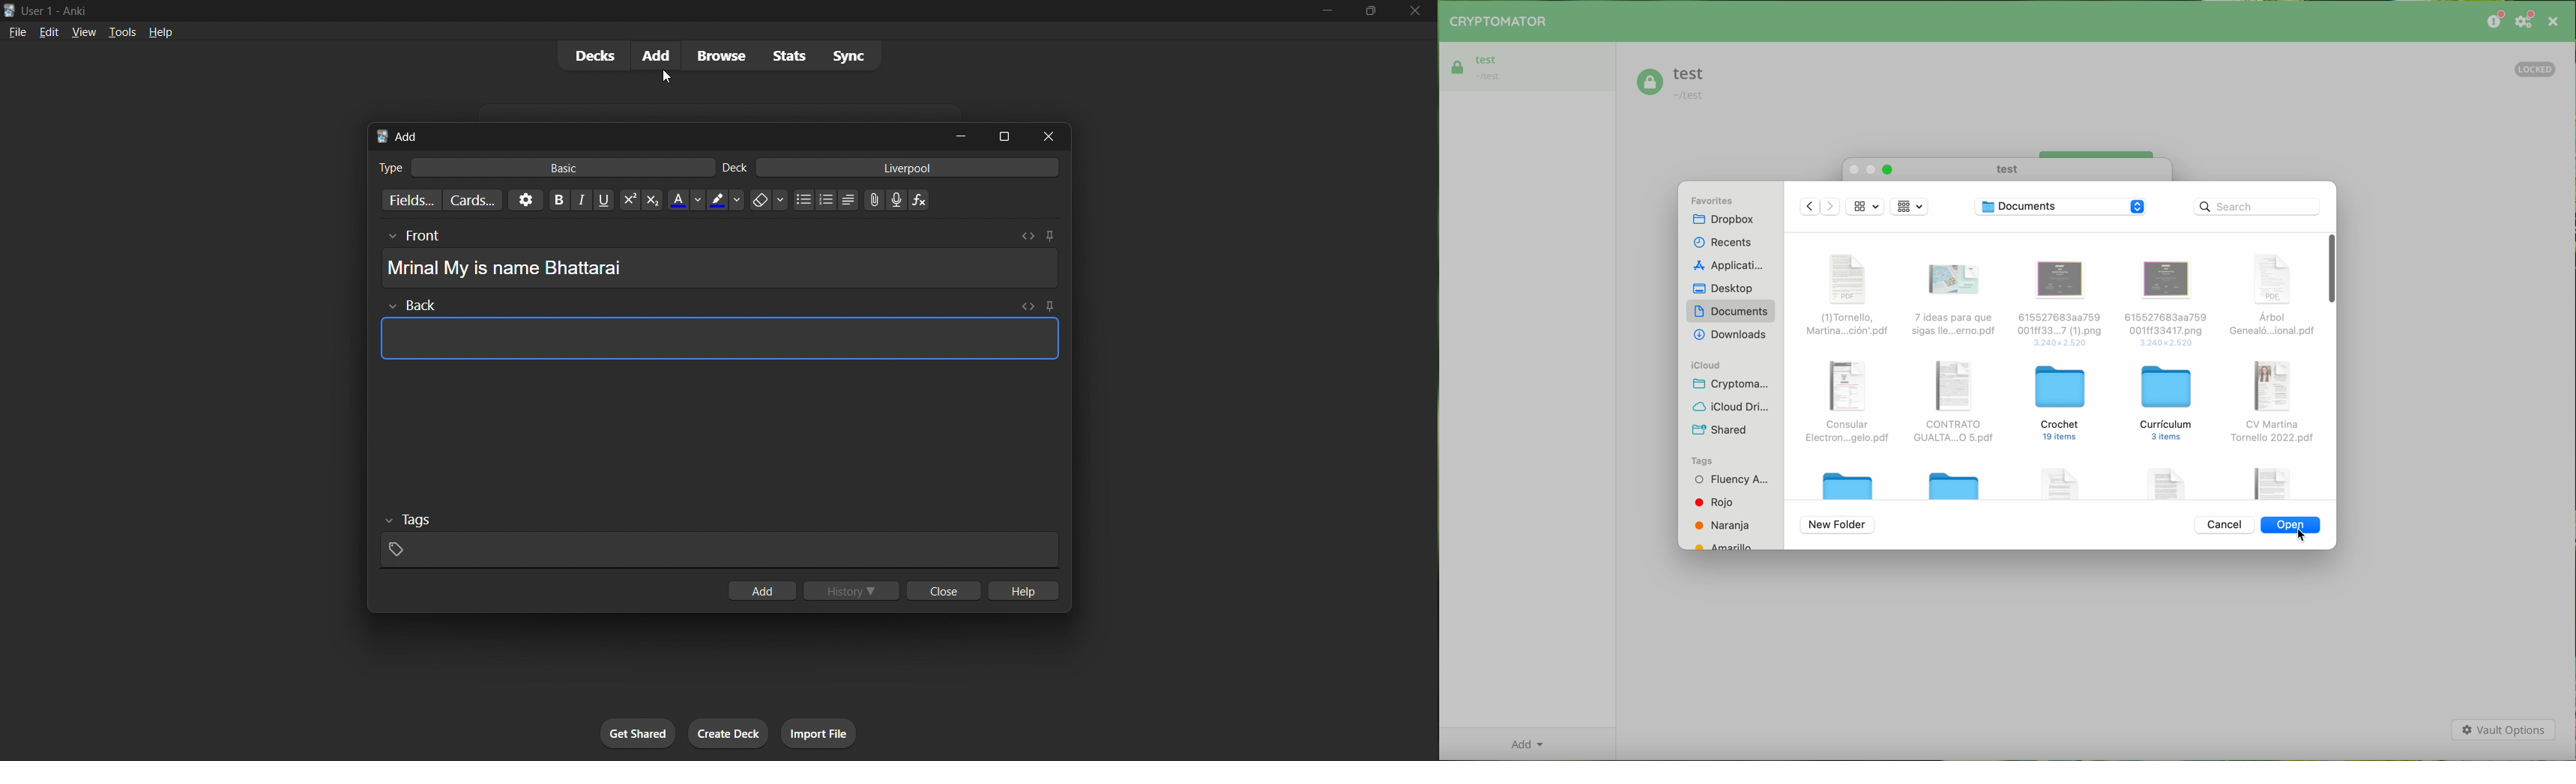 Image resolution: width=2576 pixels, height=784 pixels. What do you see at coordinates (2166, 303) in the screenshot?
I see `png file` at bounding box center [2166, 303].